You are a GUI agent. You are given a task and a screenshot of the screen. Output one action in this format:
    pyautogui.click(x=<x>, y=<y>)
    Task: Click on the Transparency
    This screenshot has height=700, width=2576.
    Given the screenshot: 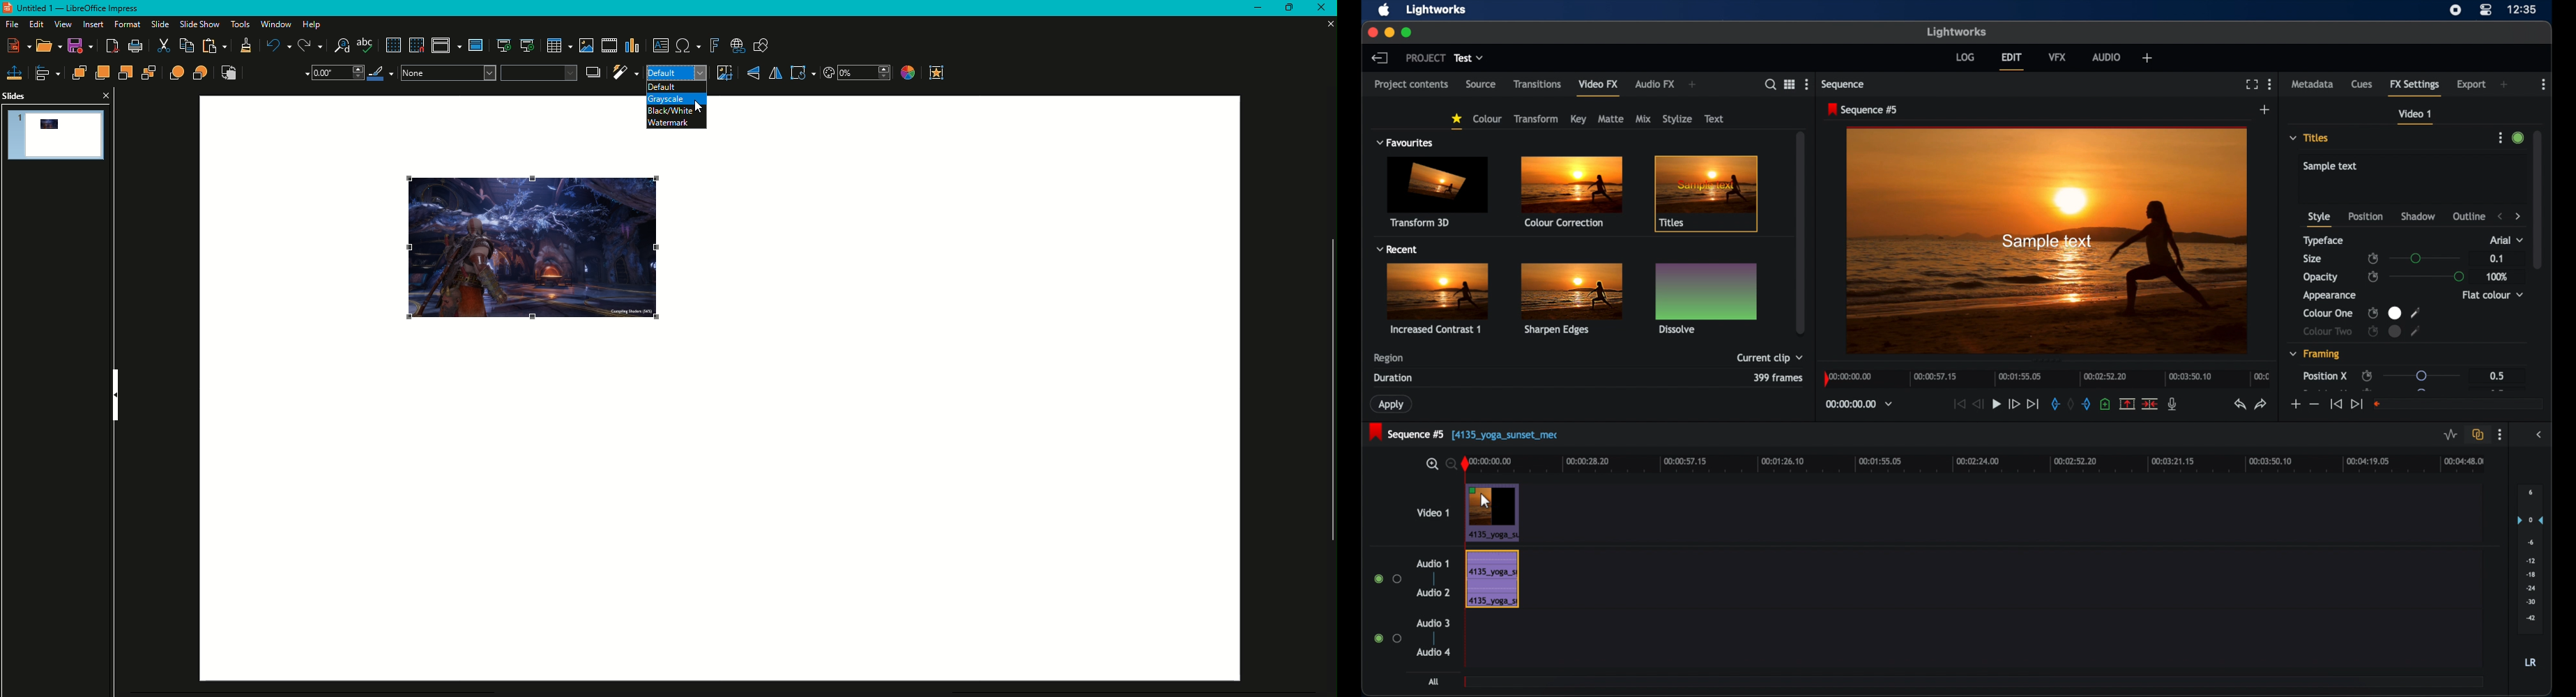 What is the action you would take?
    pyautogui.click(x=857, y=73)
    